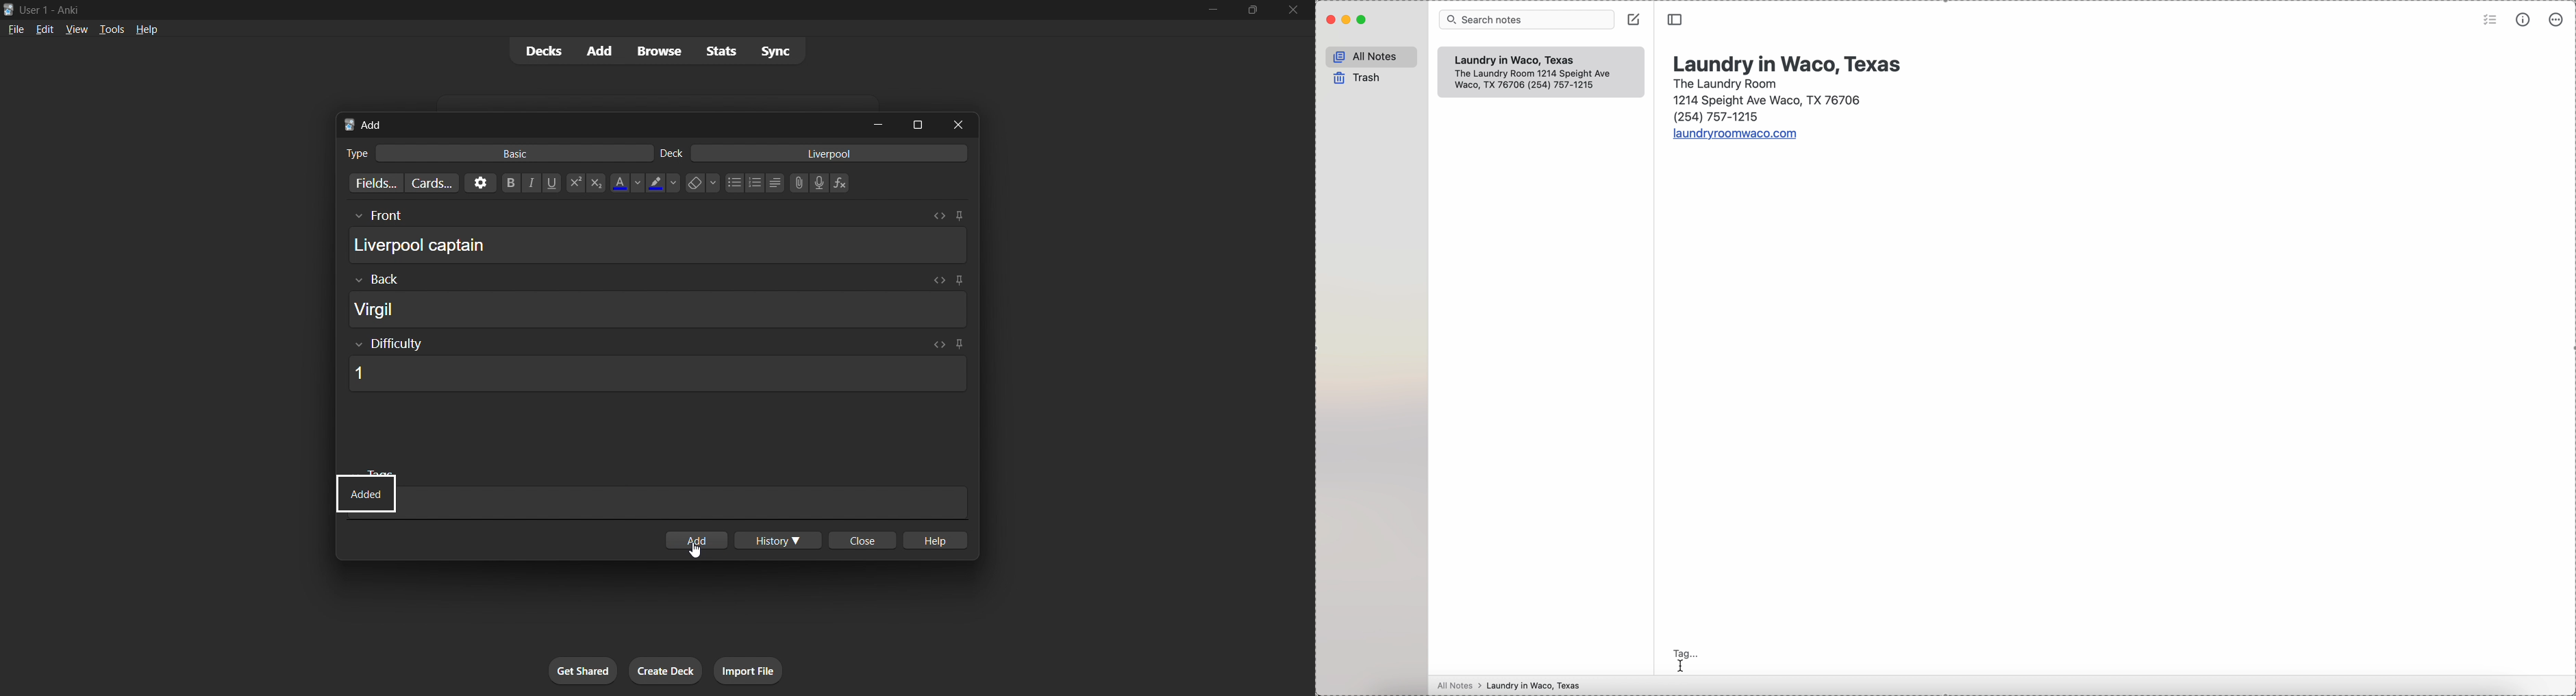 This screenshot has width=2576, height=700. Describe the element at coordinates (1789, 62) in the screenshot. I see `laundry in Waco, Texas` at that location.